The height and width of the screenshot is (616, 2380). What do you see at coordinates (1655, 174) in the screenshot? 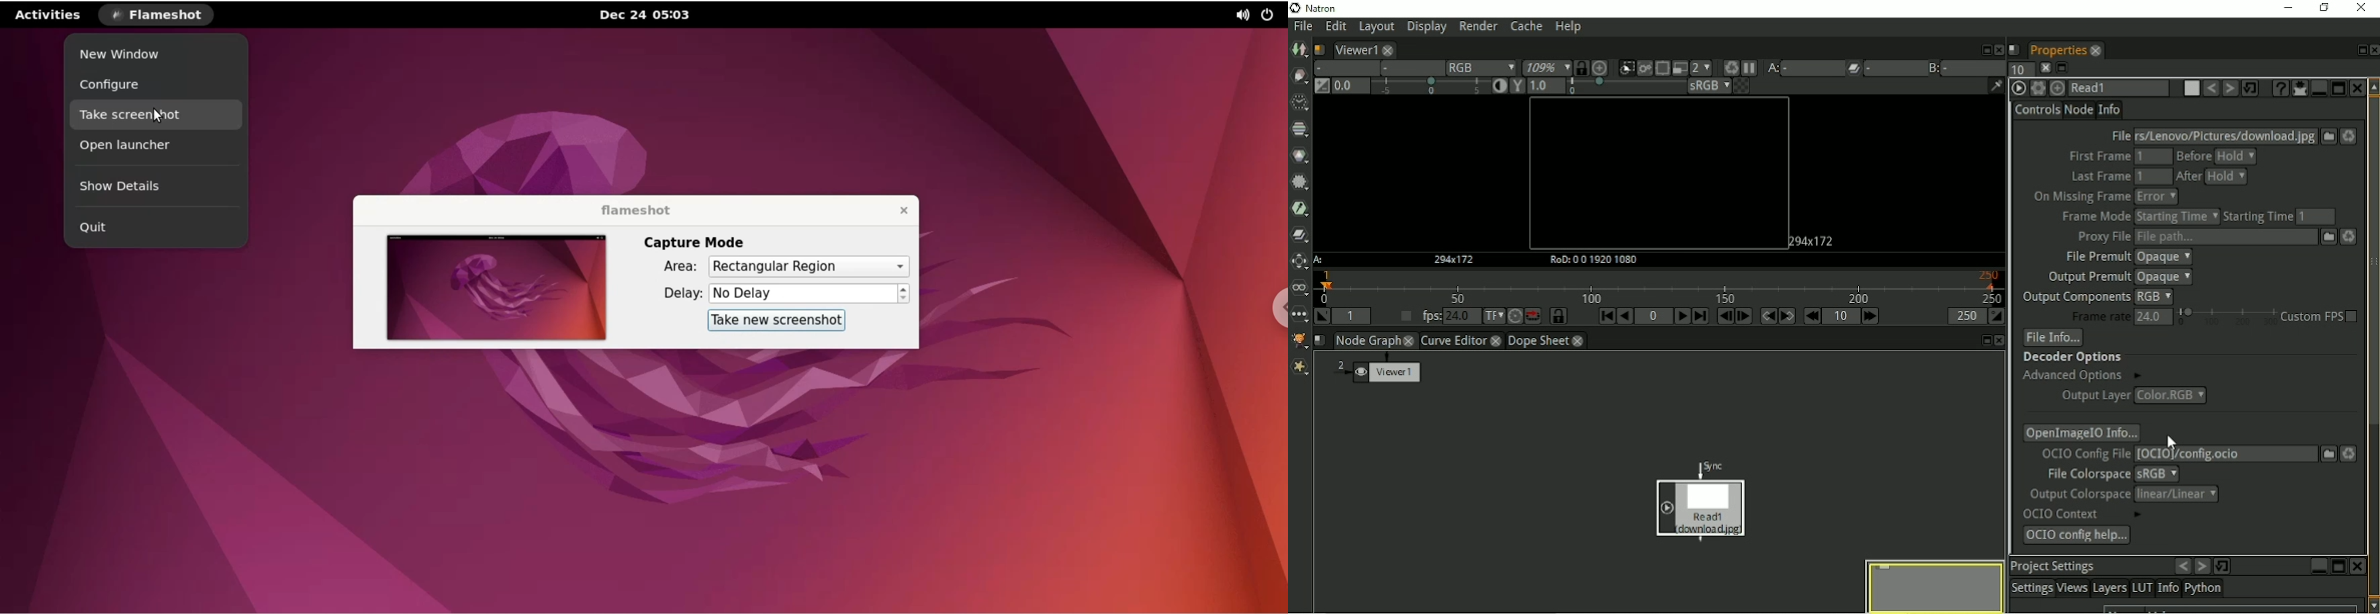
I see `Canvas` at bounding box center [1655, 174].